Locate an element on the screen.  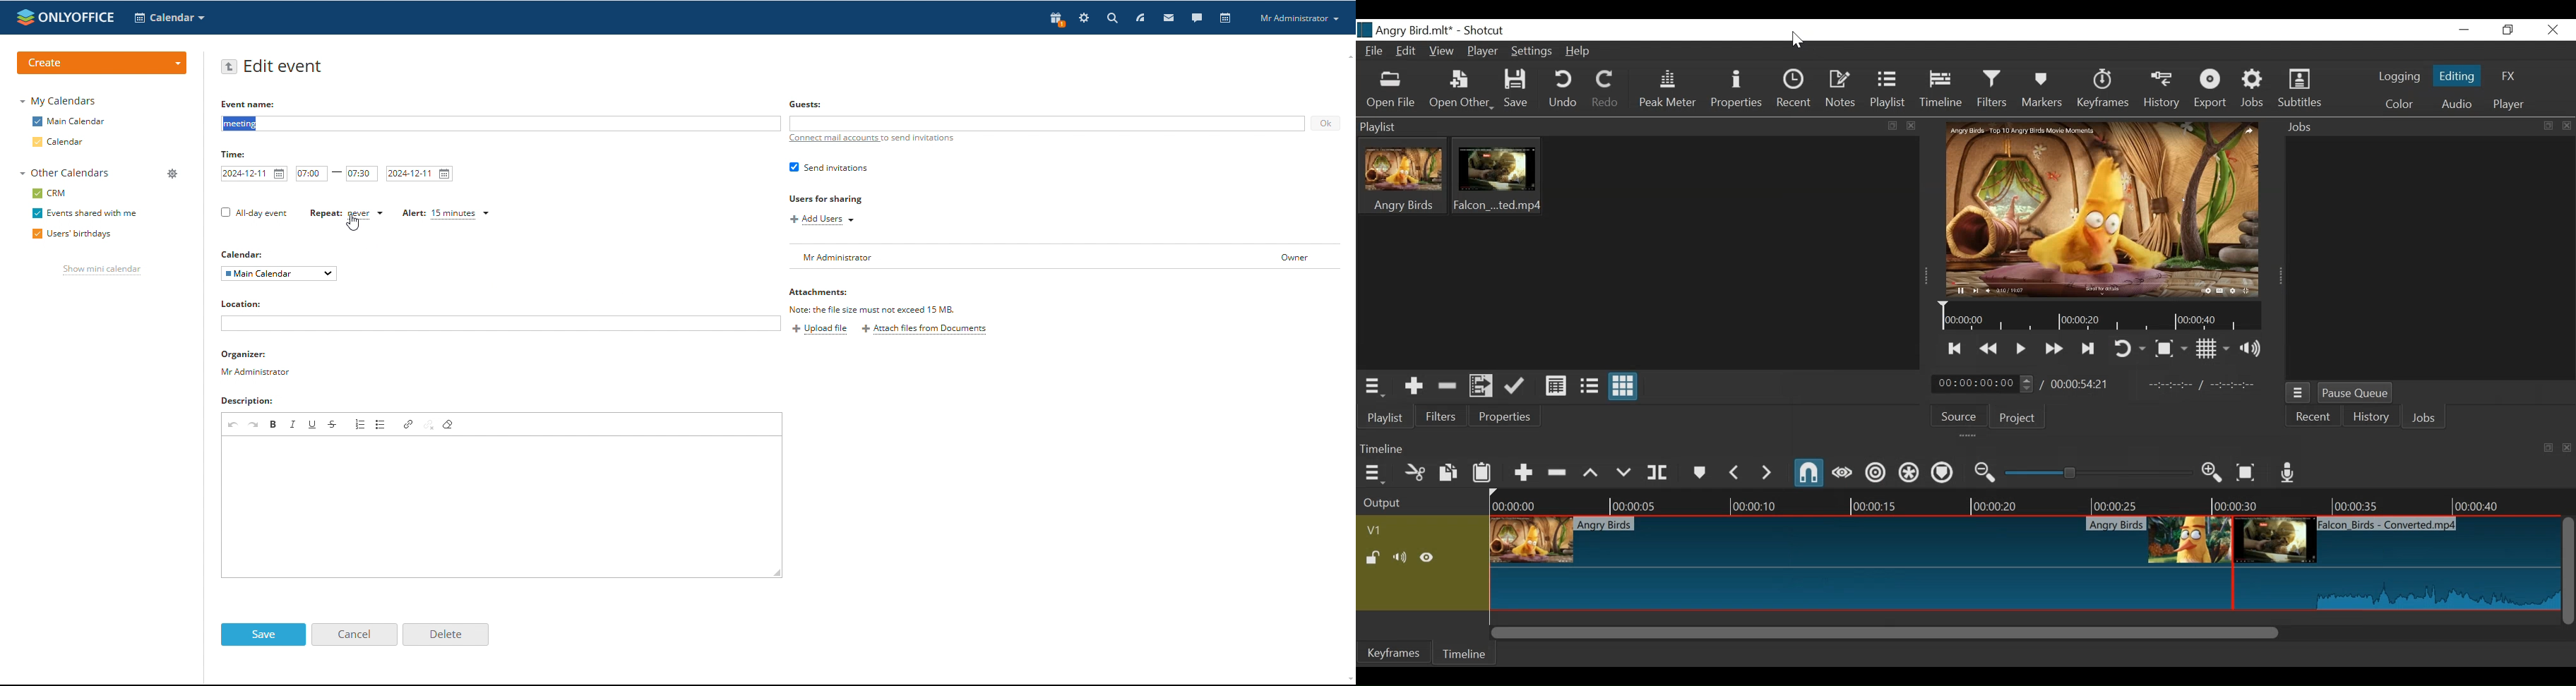
Playlist is located at coordinates (1386, 417).